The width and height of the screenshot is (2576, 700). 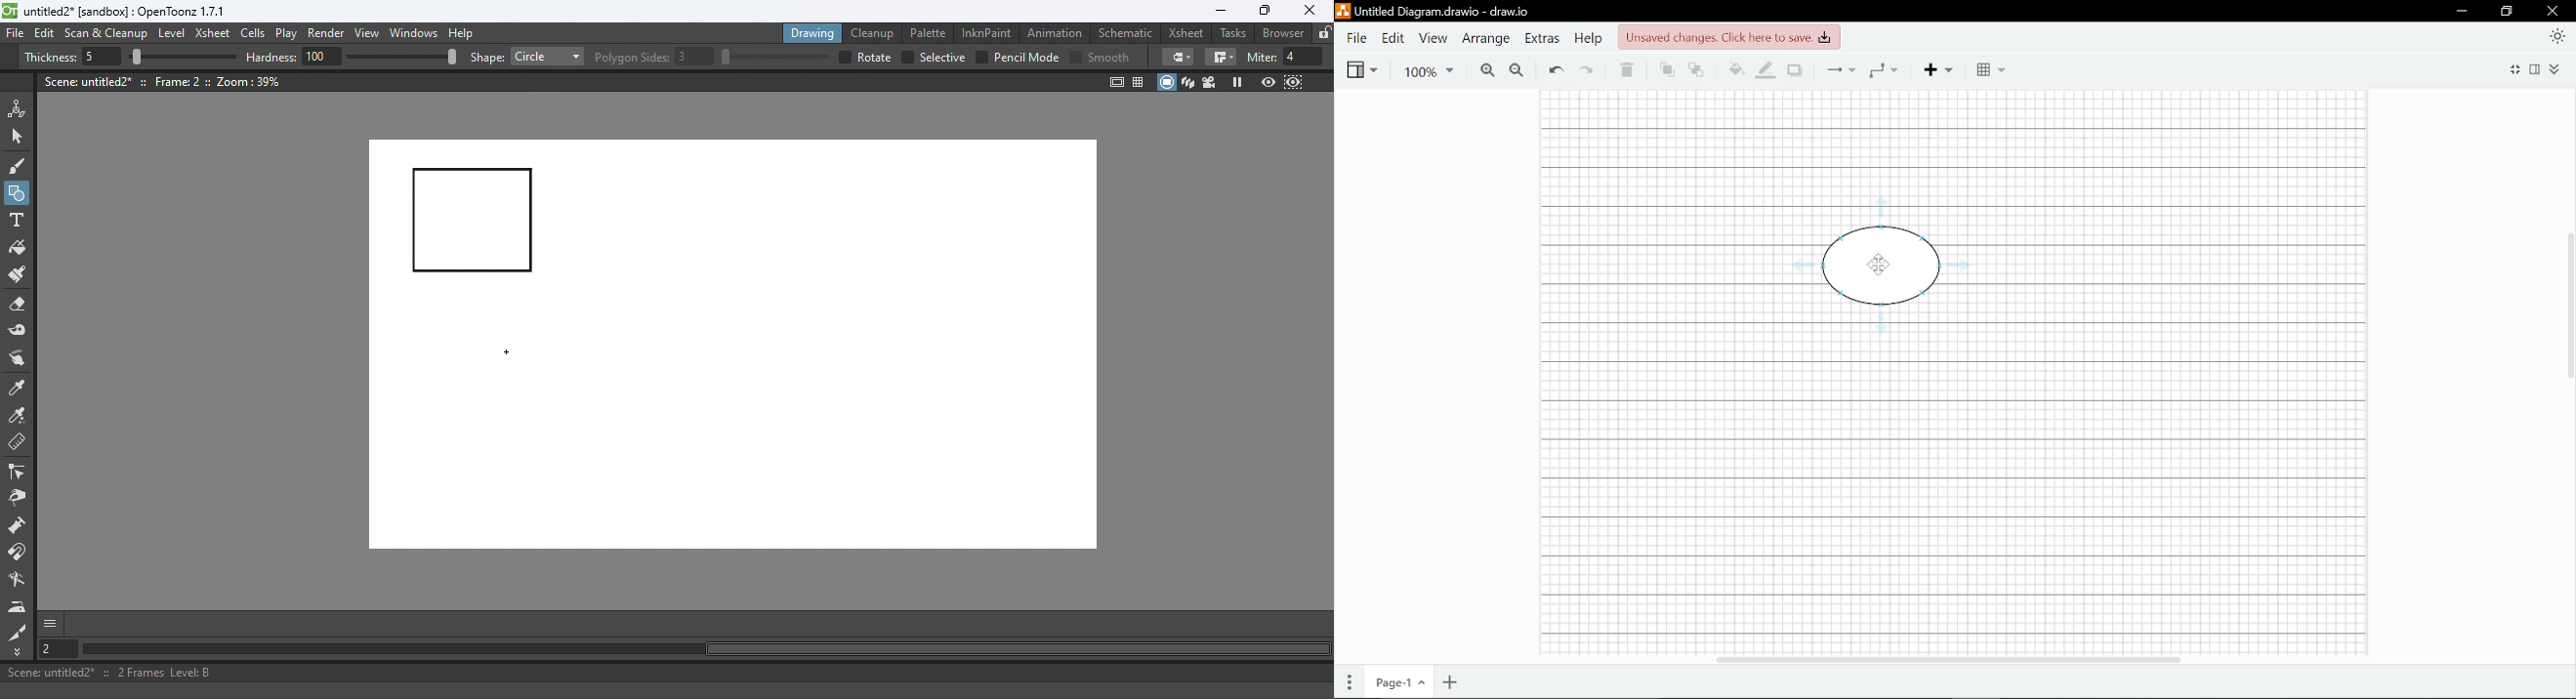 What do you see at coordinates (19, 389) in the screenshot?
I see `Style picker tool` at bounding box center [19, 389].